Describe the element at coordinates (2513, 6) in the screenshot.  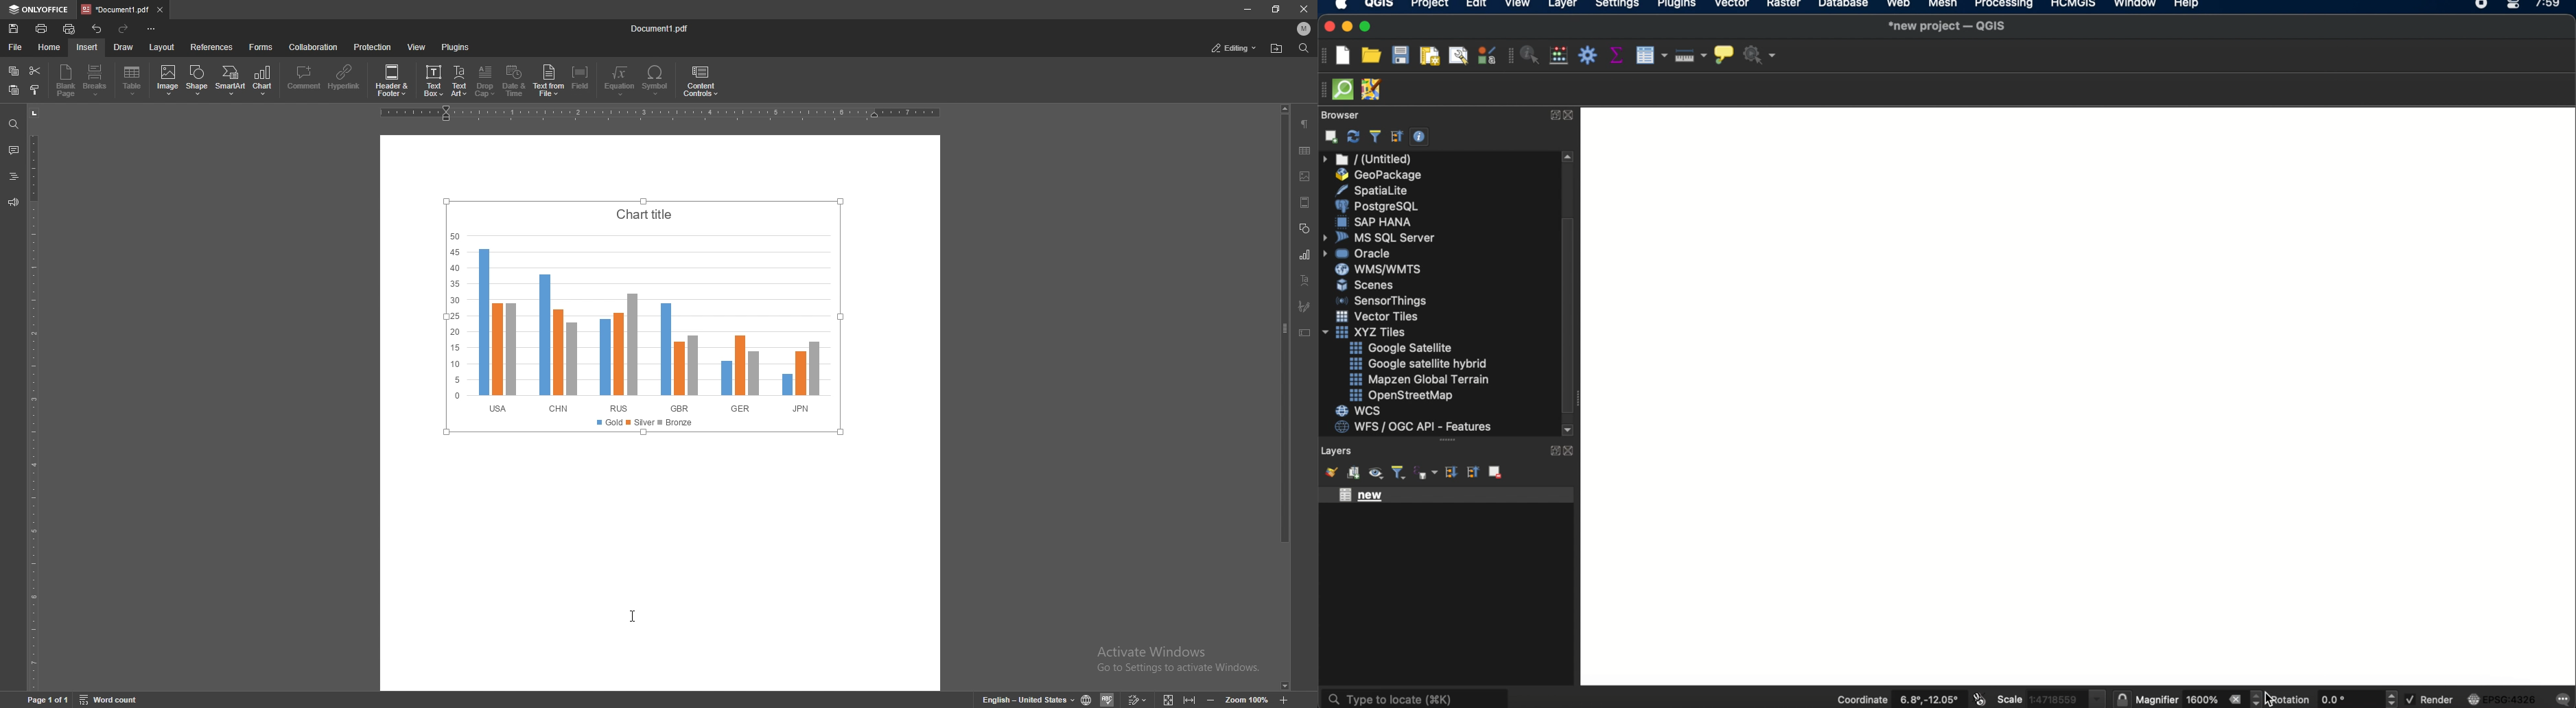
I see `control center macOS` at that location.